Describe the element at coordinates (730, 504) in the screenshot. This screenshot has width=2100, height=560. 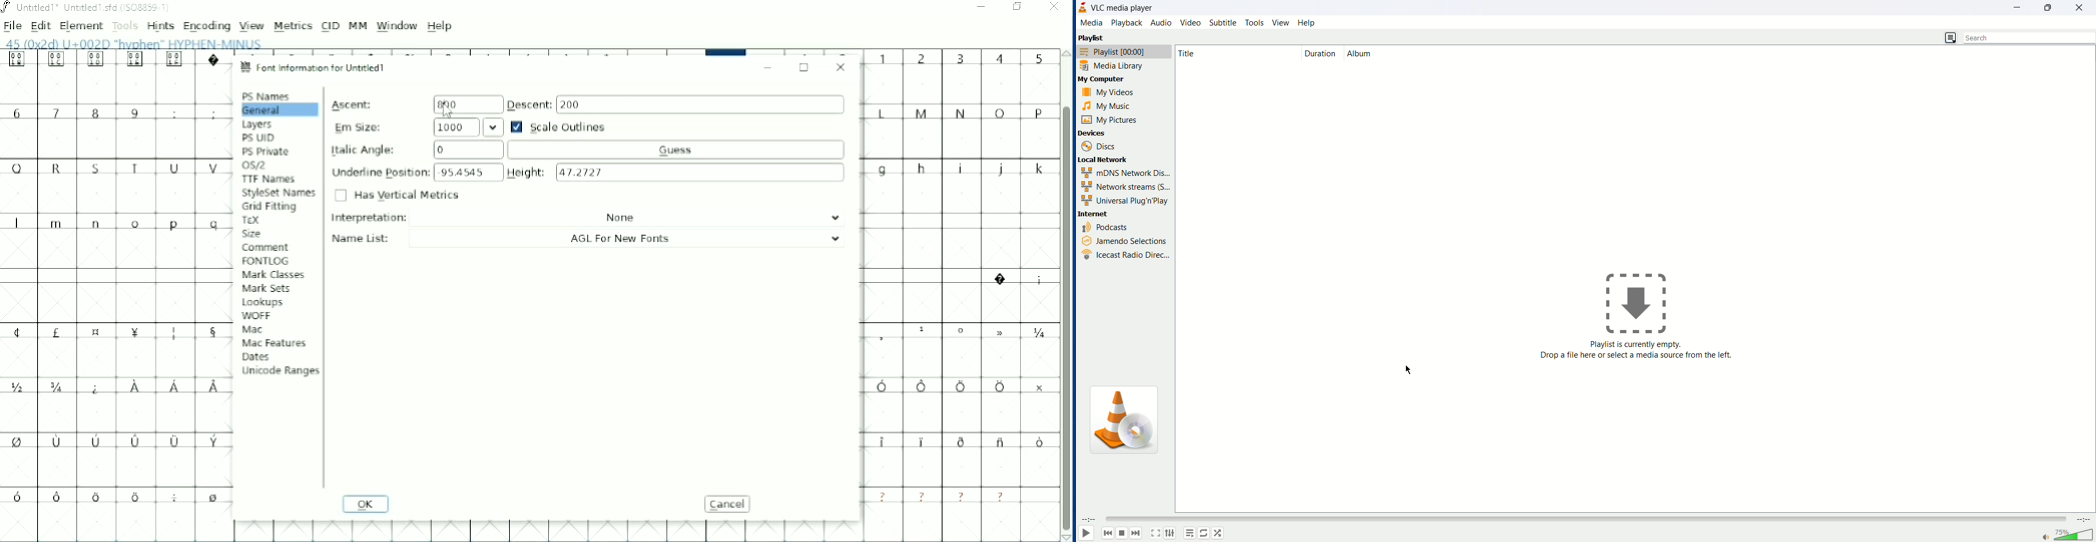
I see `Cancel` at that location.